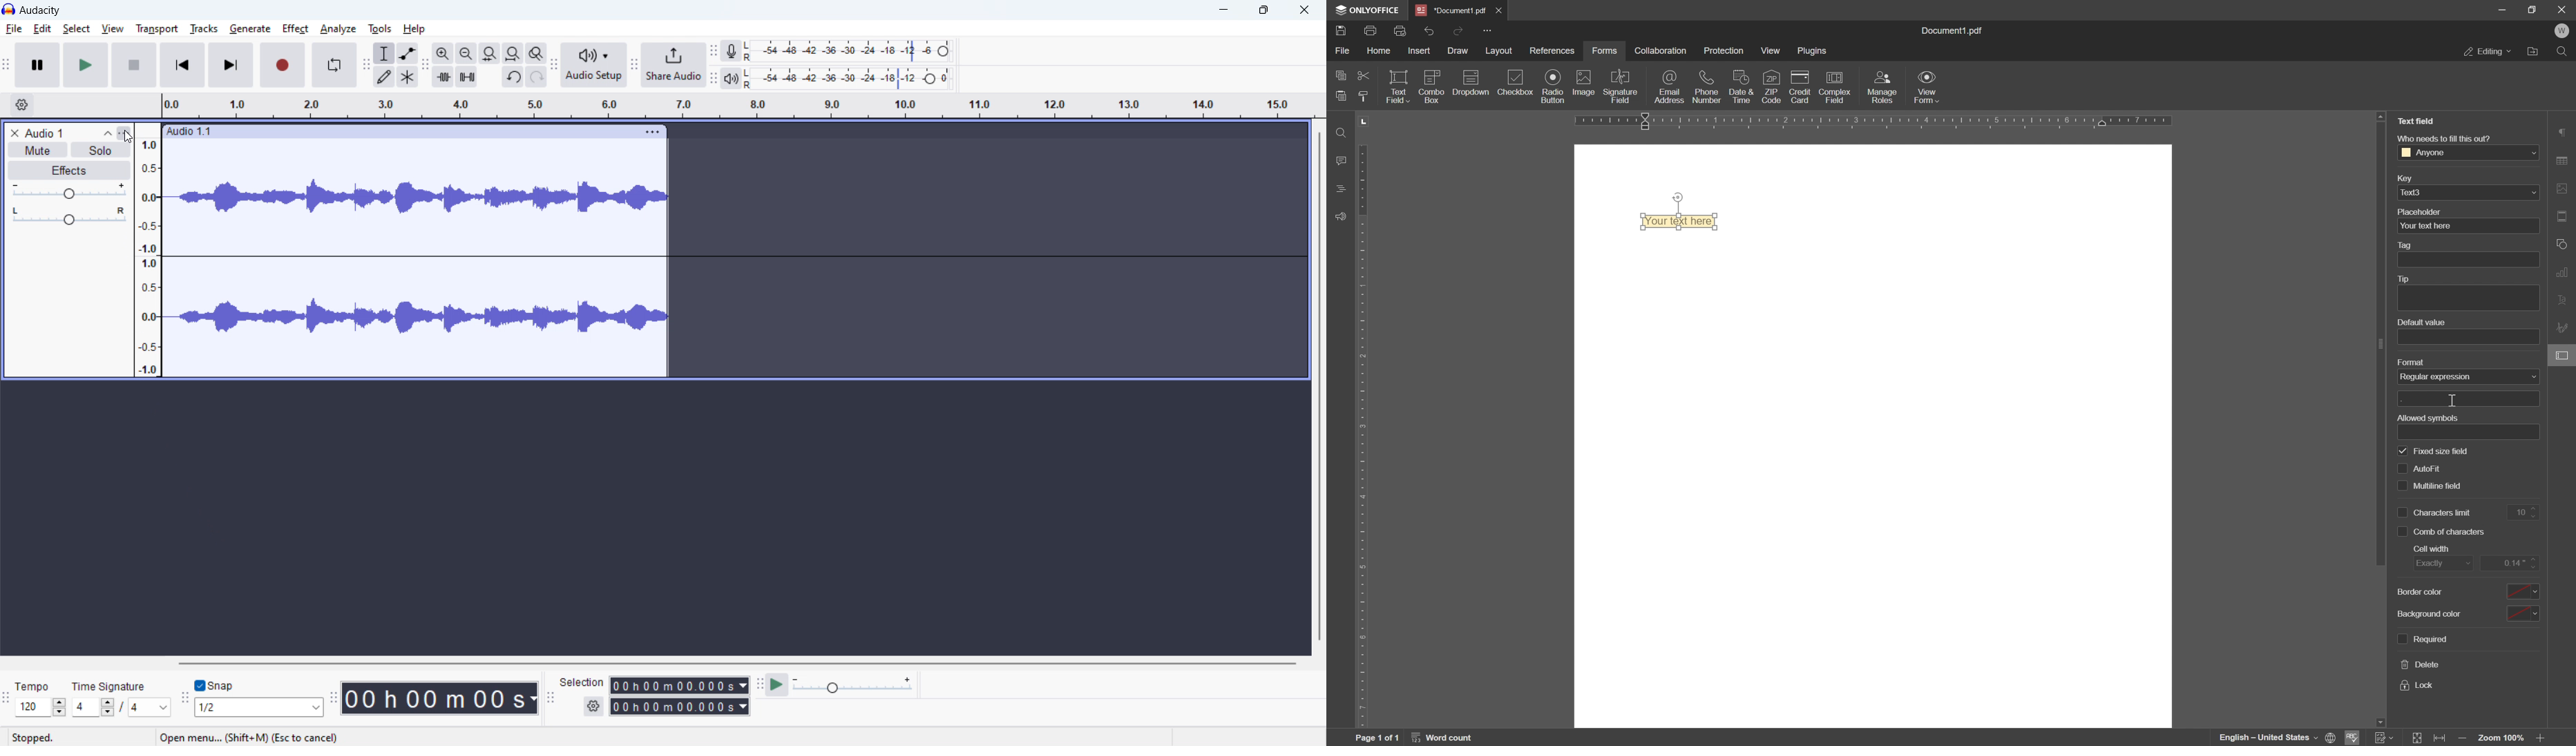 The height and width of the screenshot is (756, 2576). I want to click on signature field, so click(1622, 87).